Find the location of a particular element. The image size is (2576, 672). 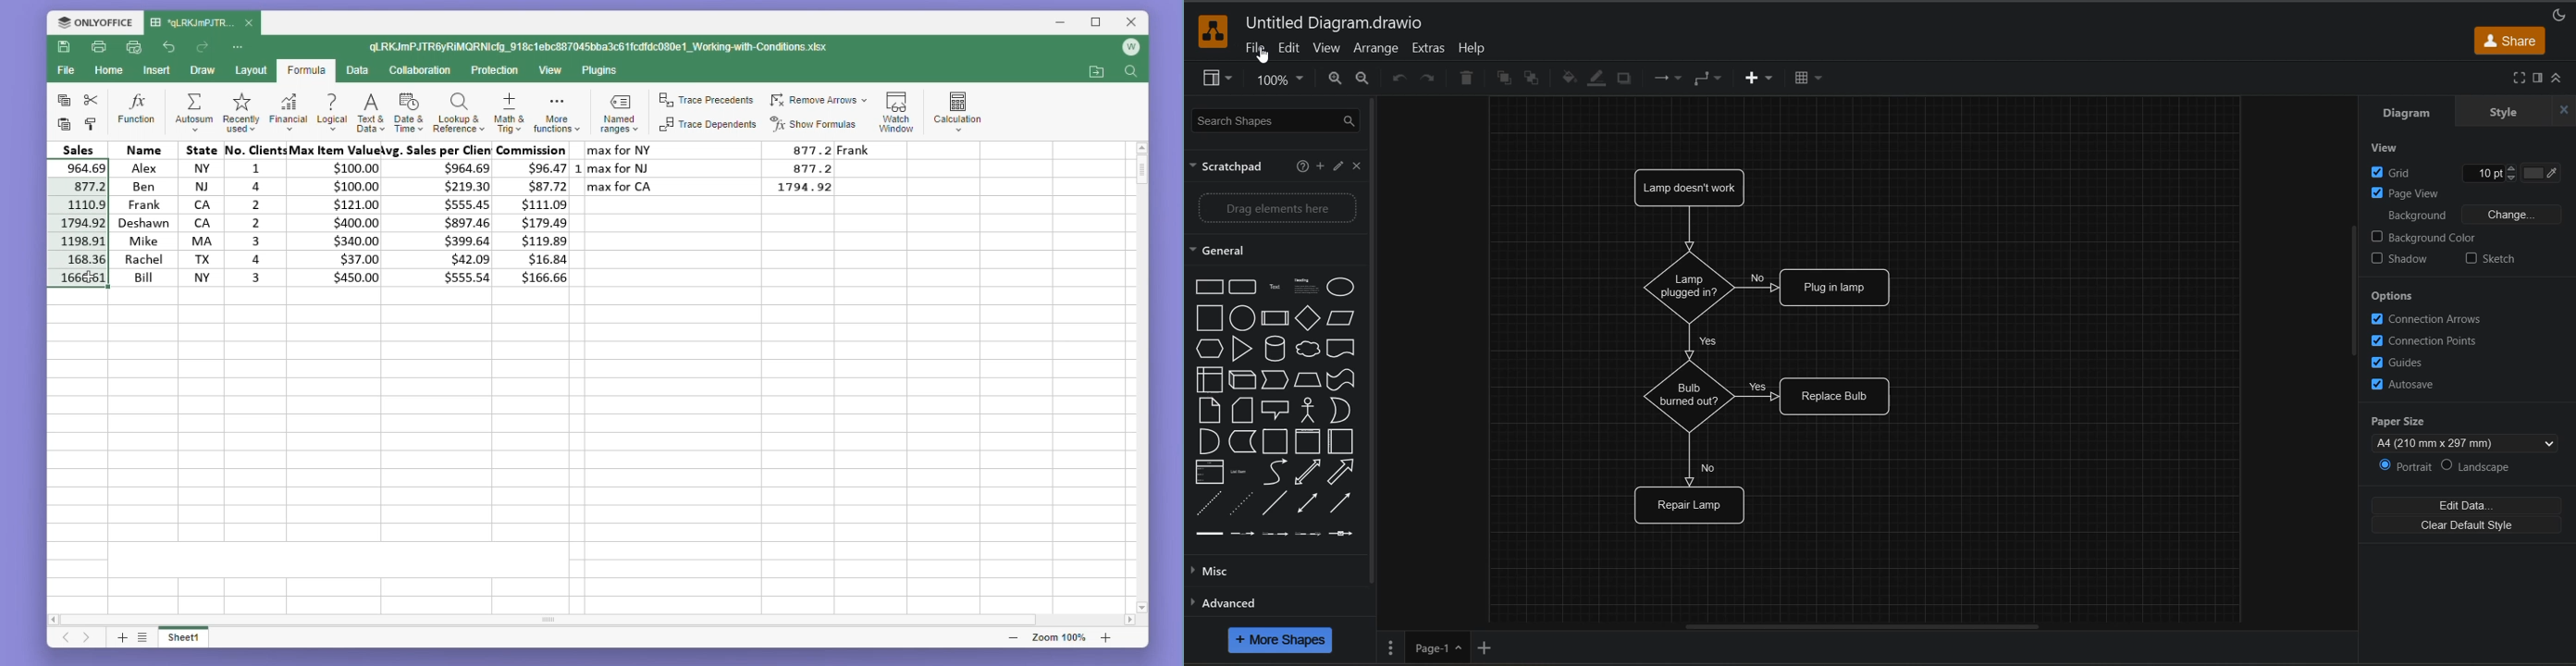

page is located at coordinates (1437, 647).